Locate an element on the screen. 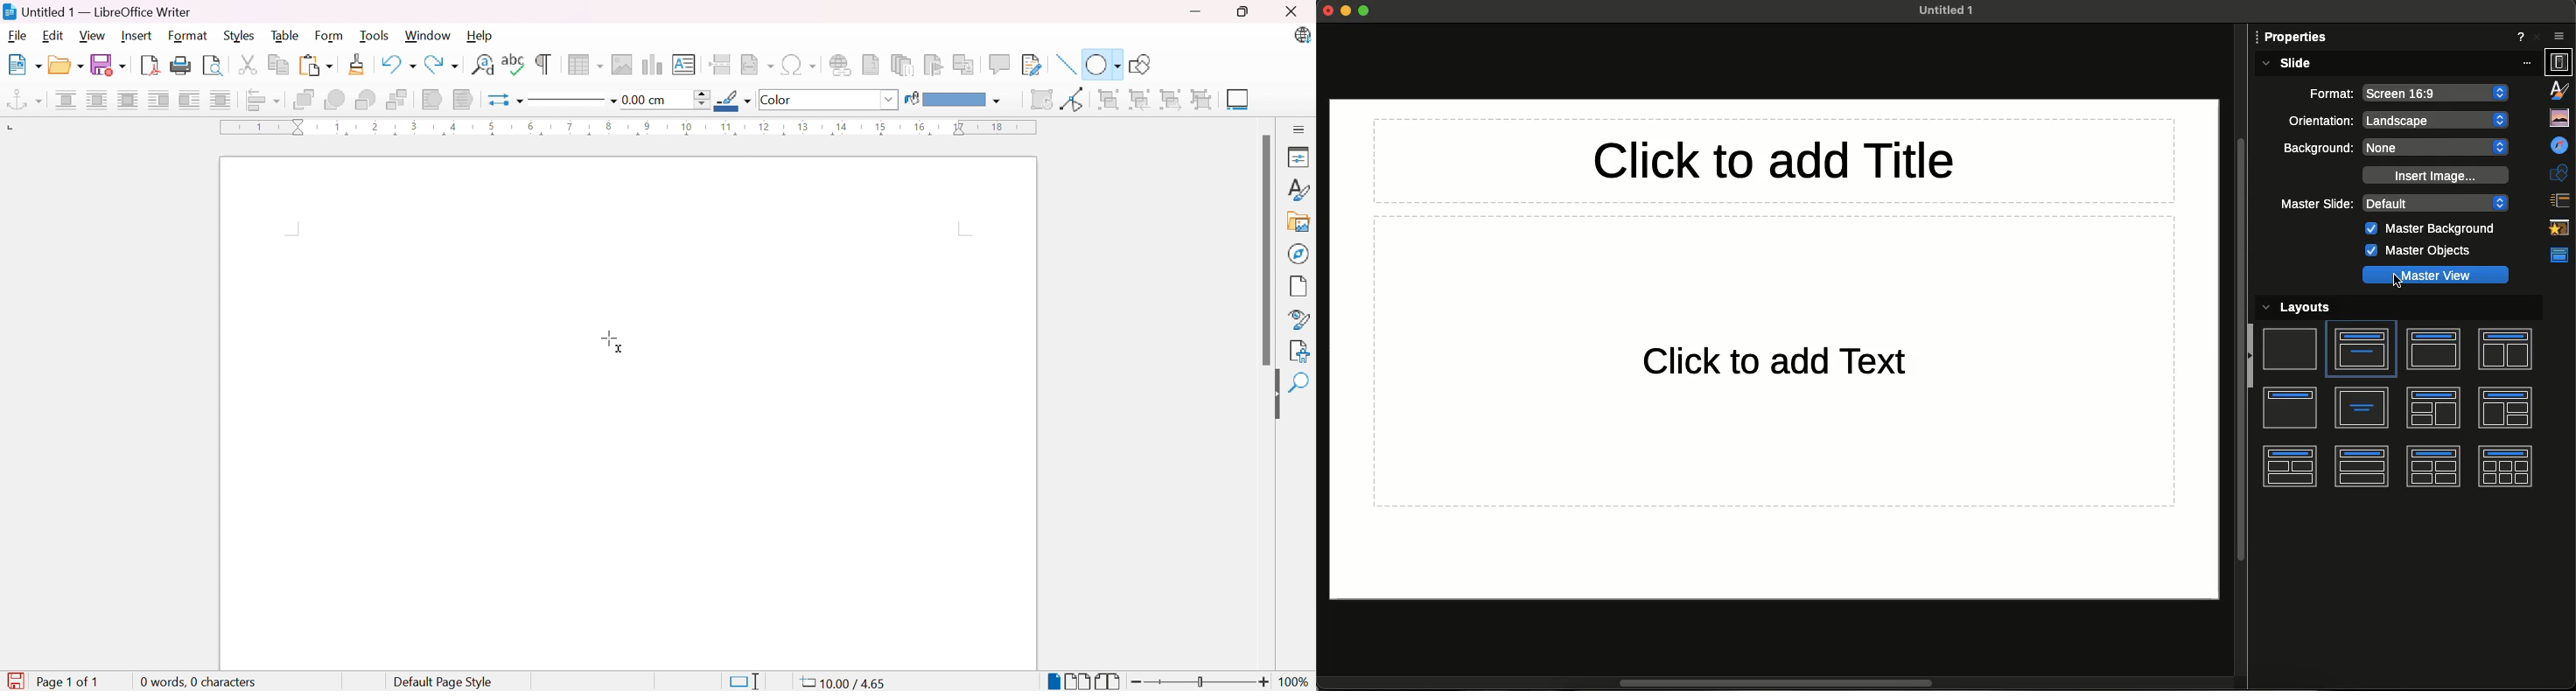 The width and height of the screenshot is (2576, 700). Insert special characters is located at coordinates (799, 64).